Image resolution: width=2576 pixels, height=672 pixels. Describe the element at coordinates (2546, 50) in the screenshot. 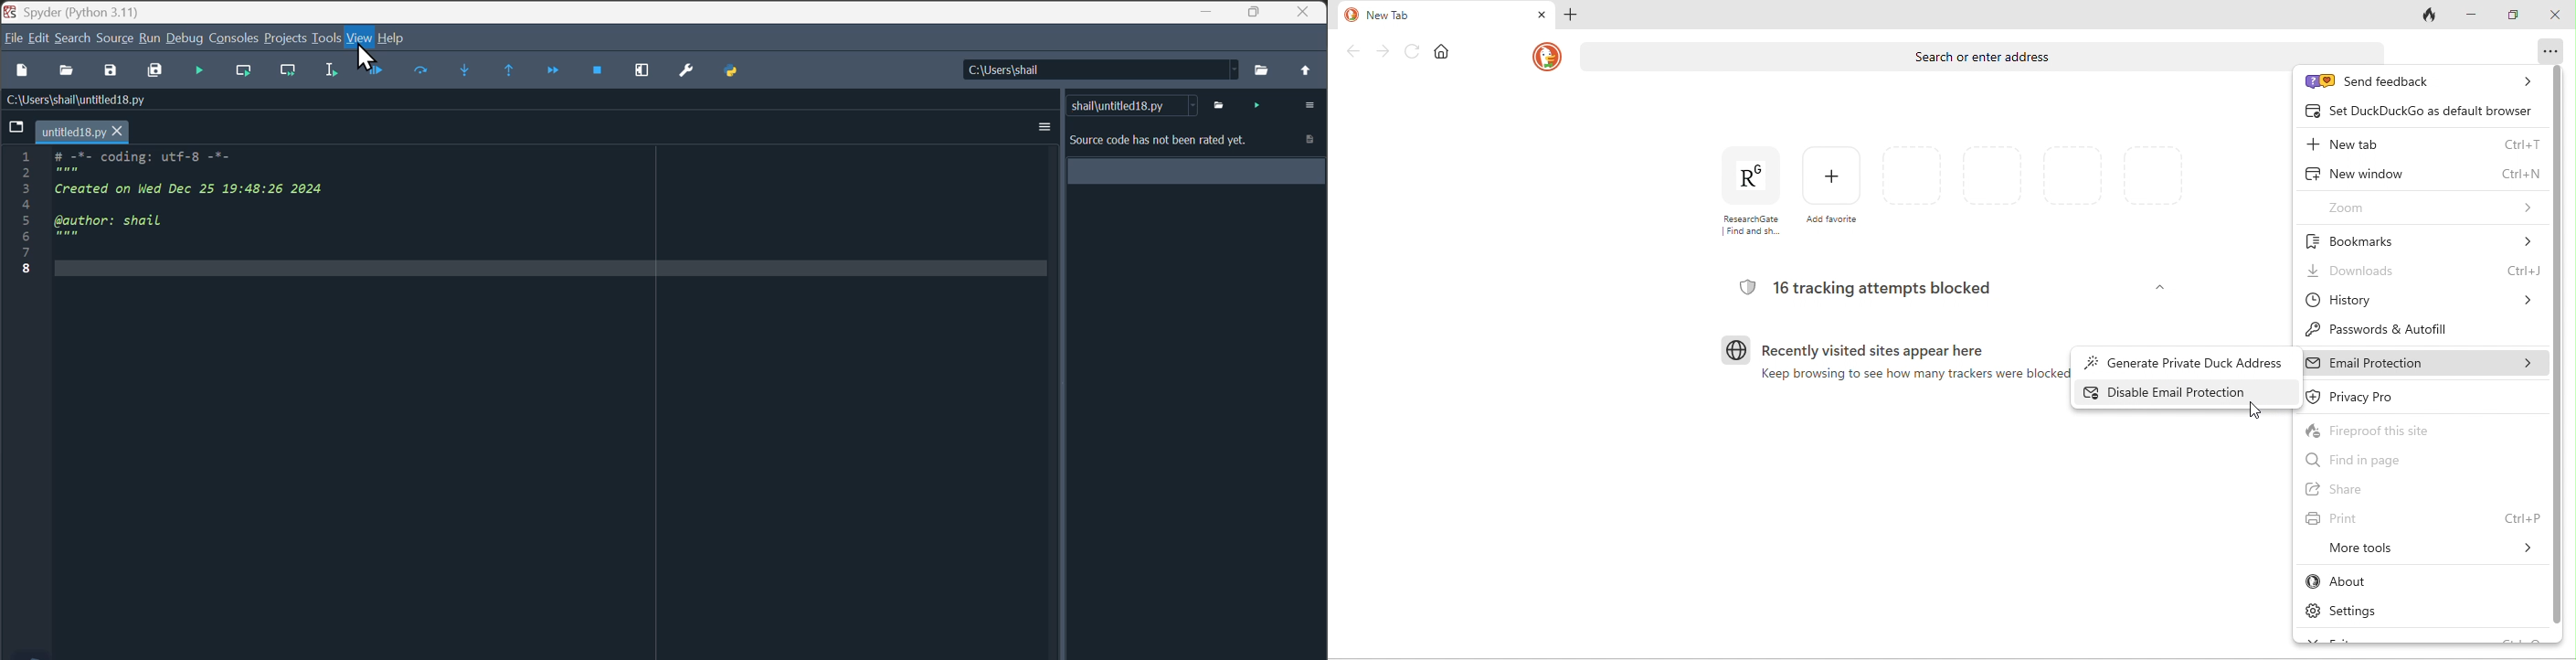

I see `options` at that location.